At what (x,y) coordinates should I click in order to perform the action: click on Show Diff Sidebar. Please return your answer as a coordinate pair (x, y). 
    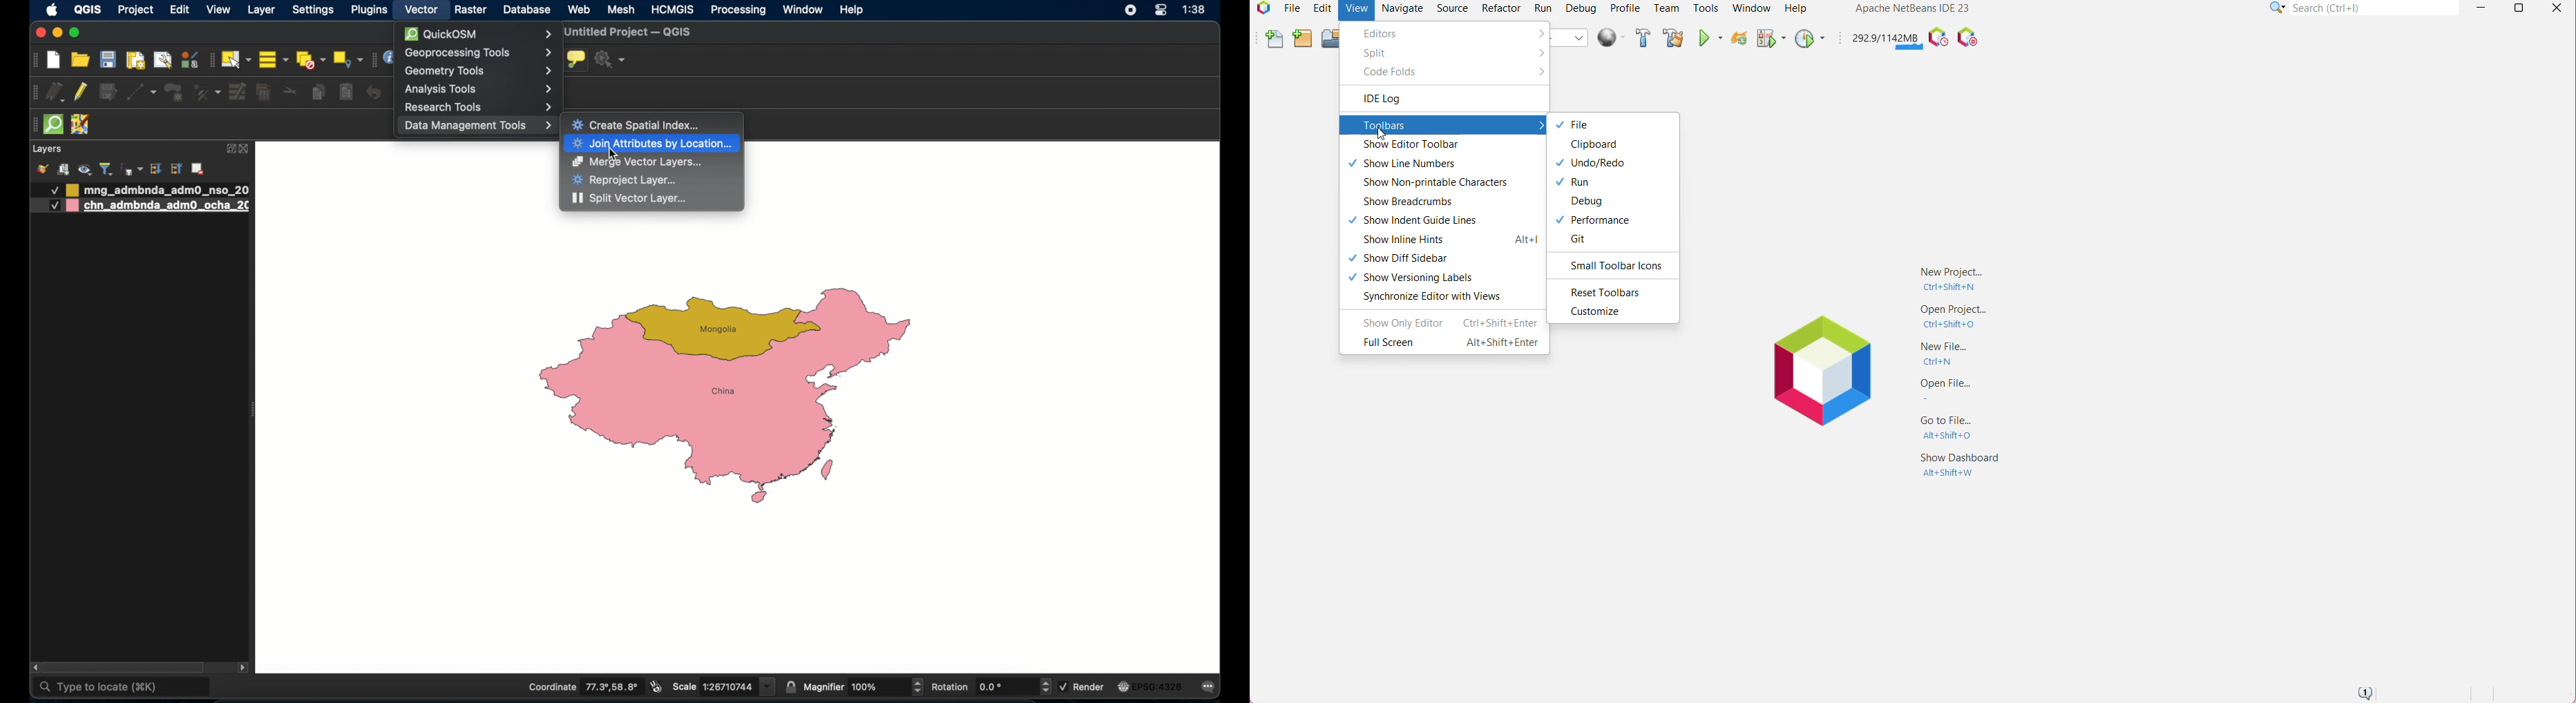
    Looking at the image, I should click on (1400, 258).